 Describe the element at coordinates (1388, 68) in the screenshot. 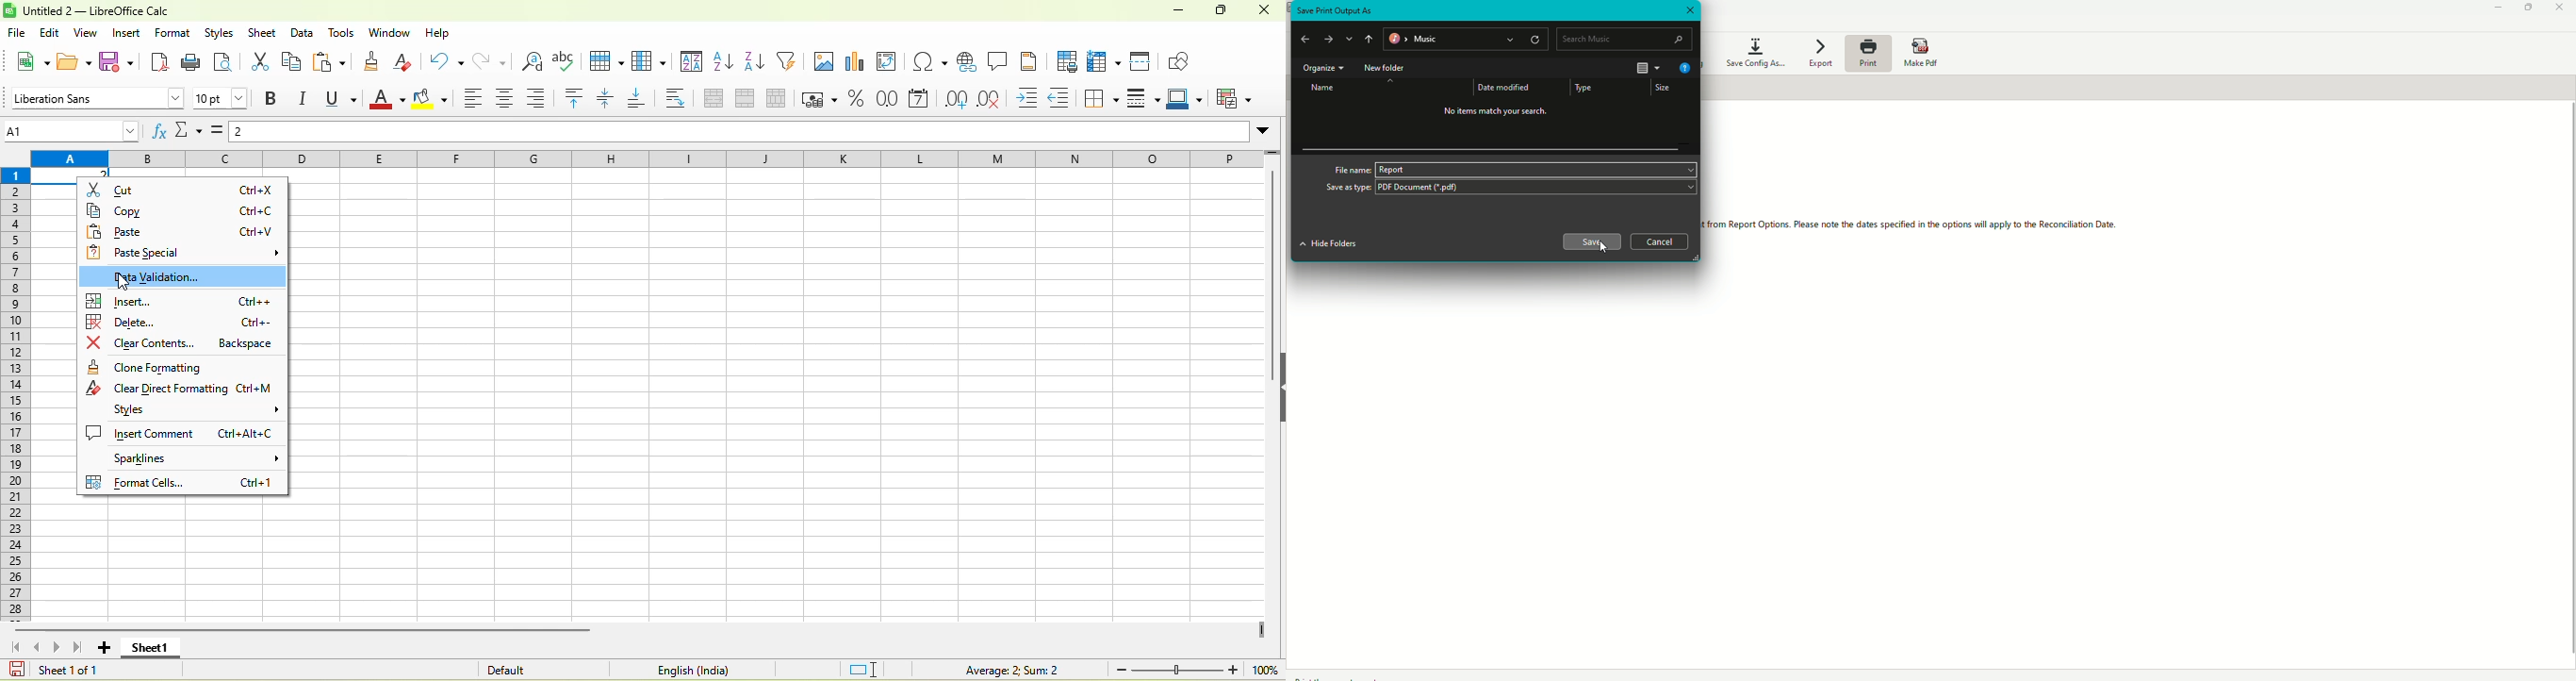

I see `New Folder` at that location.